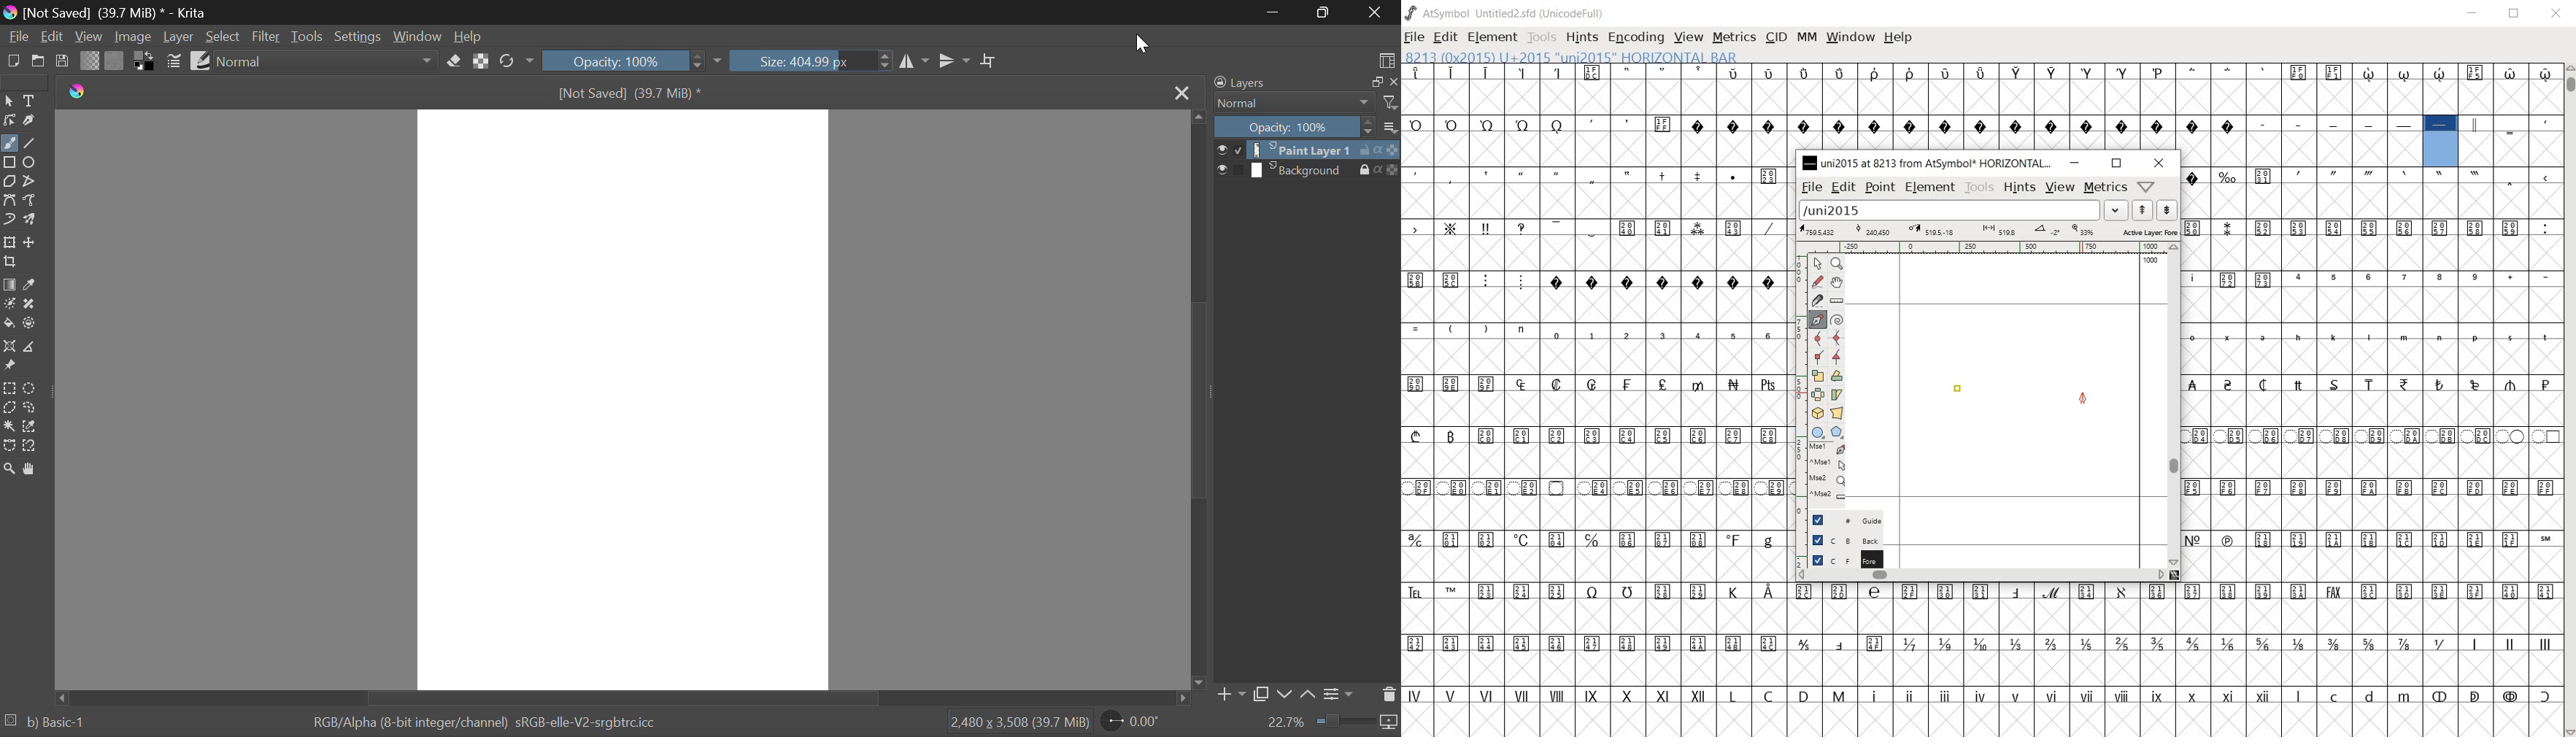 This screenshot has width=2576, height=756. What do you see at coordinates (1844, 188) in the screenshot?
I see `edit` at bounding box center [1844, 188].